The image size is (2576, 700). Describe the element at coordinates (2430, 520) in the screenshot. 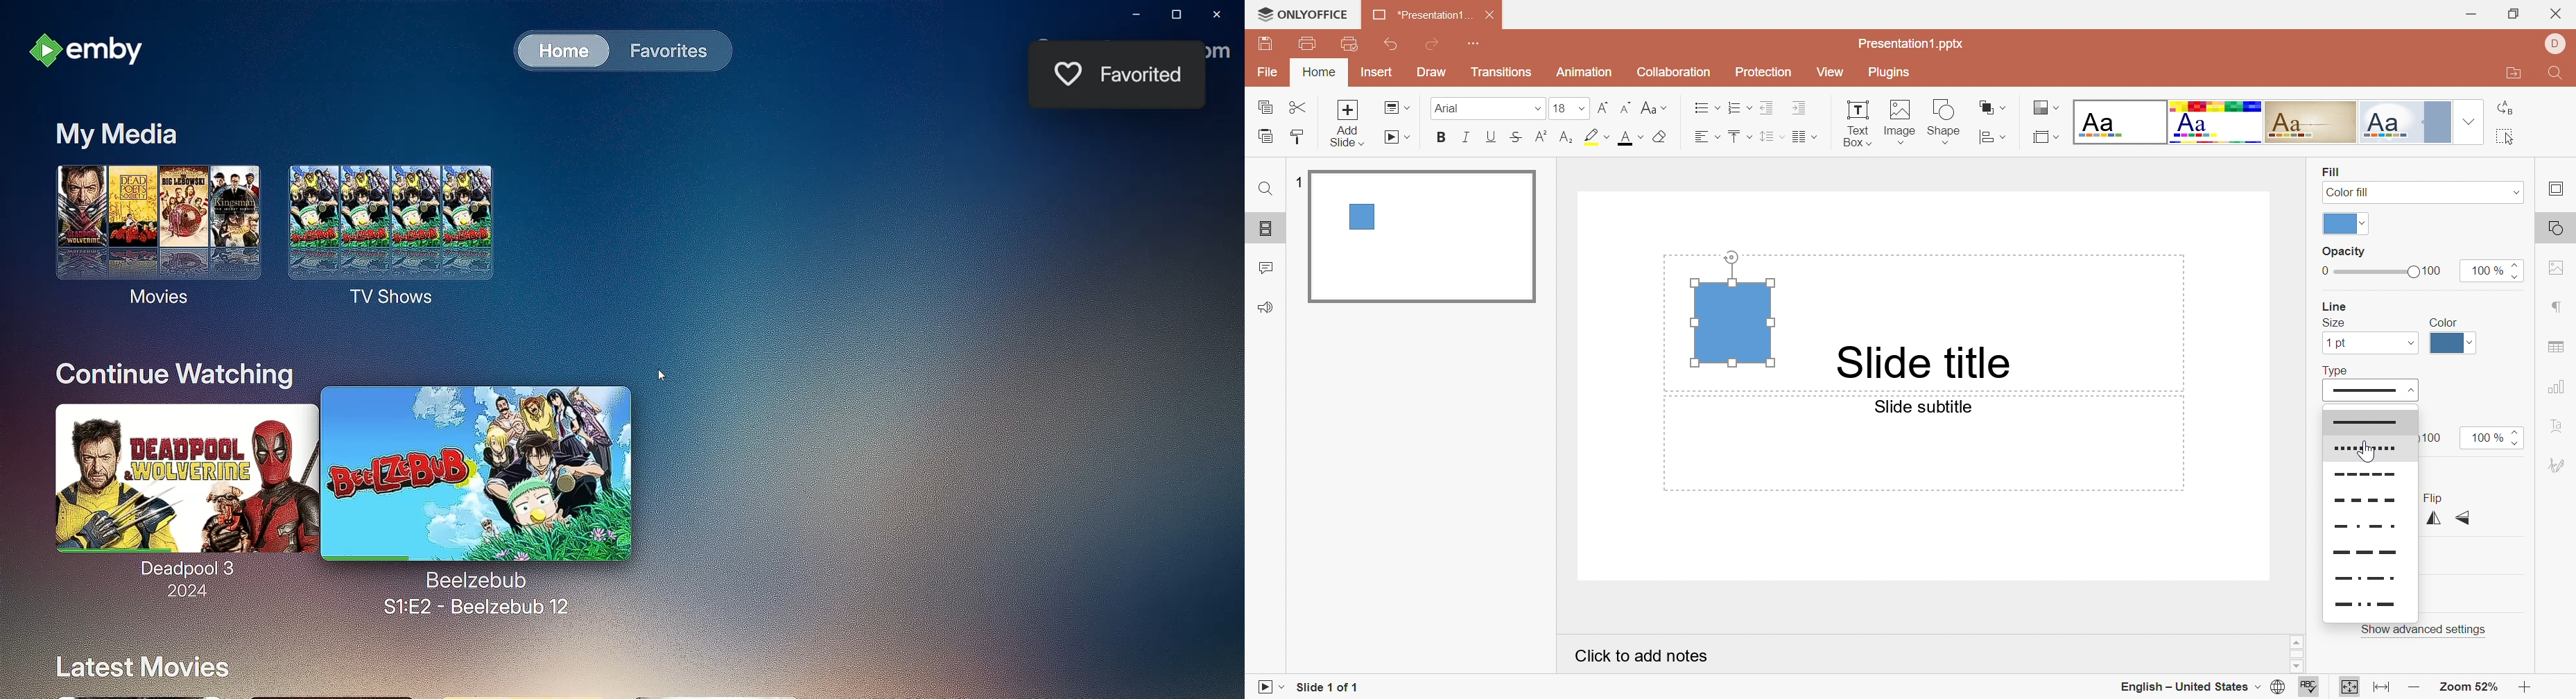

I see `Flip Horizontally` at that location.